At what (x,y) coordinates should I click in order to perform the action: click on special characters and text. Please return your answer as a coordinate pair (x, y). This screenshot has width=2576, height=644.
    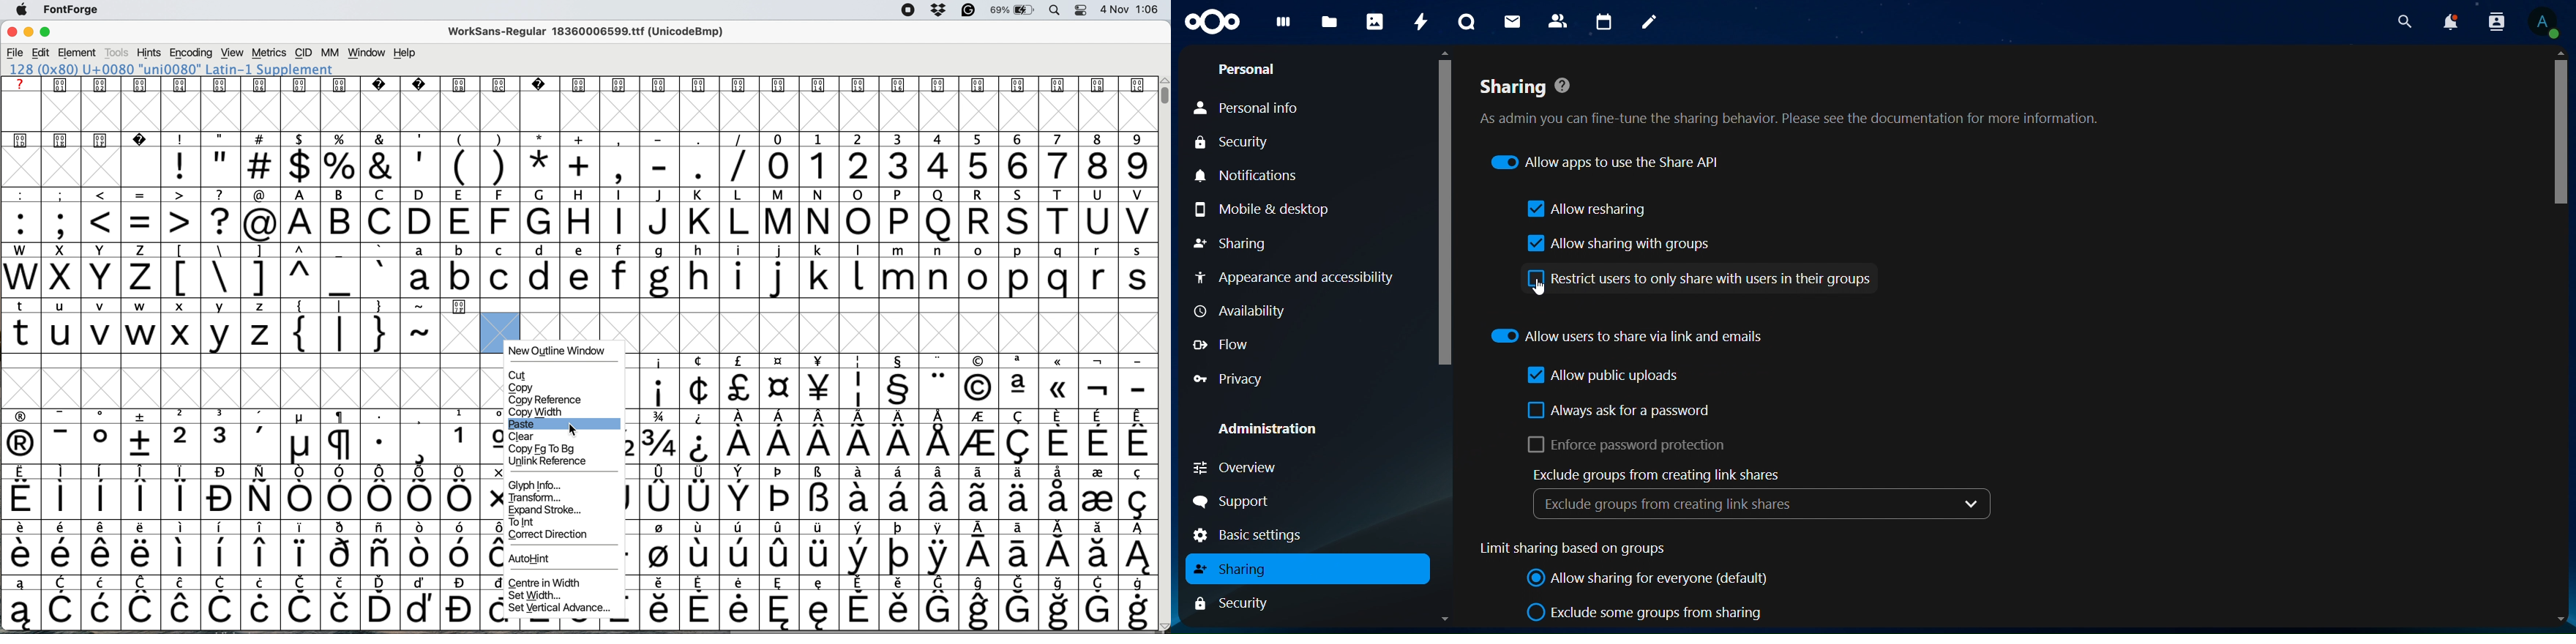
    Looking at the image, I should click on (576, 194).